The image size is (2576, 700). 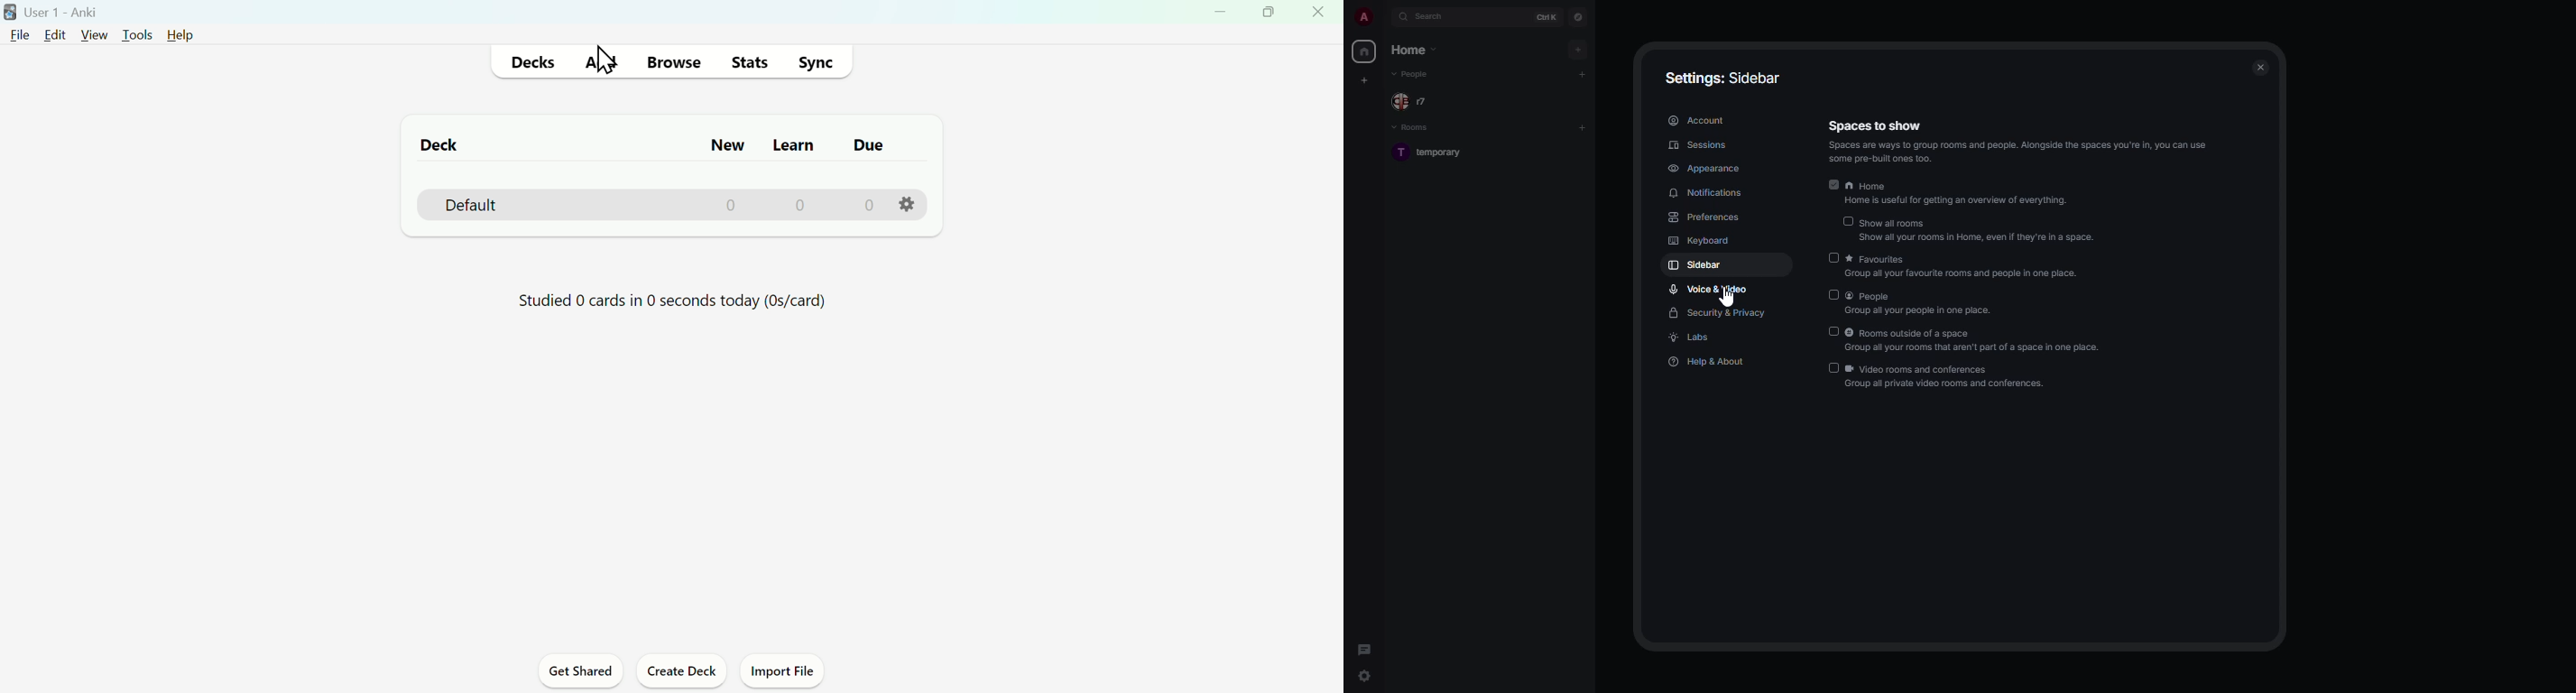 I want to click on Import file, so click(x=782, y=670).